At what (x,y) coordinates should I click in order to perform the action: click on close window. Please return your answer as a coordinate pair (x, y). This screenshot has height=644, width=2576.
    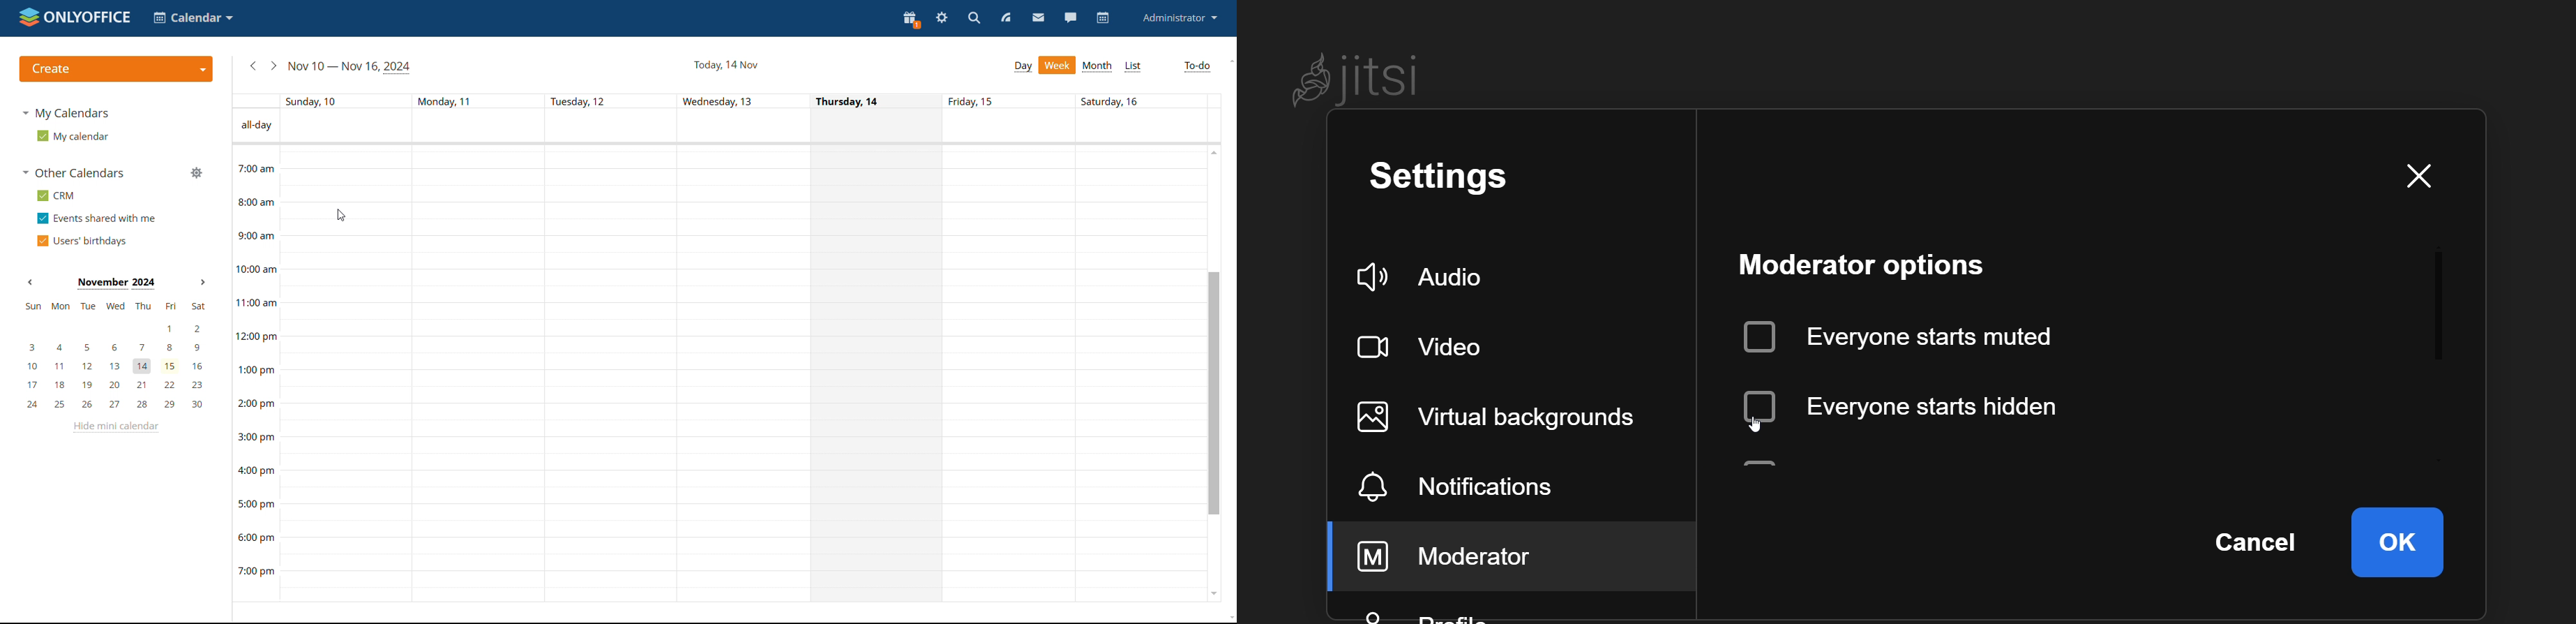
    Looking at the image, I should click on (2428, 172).